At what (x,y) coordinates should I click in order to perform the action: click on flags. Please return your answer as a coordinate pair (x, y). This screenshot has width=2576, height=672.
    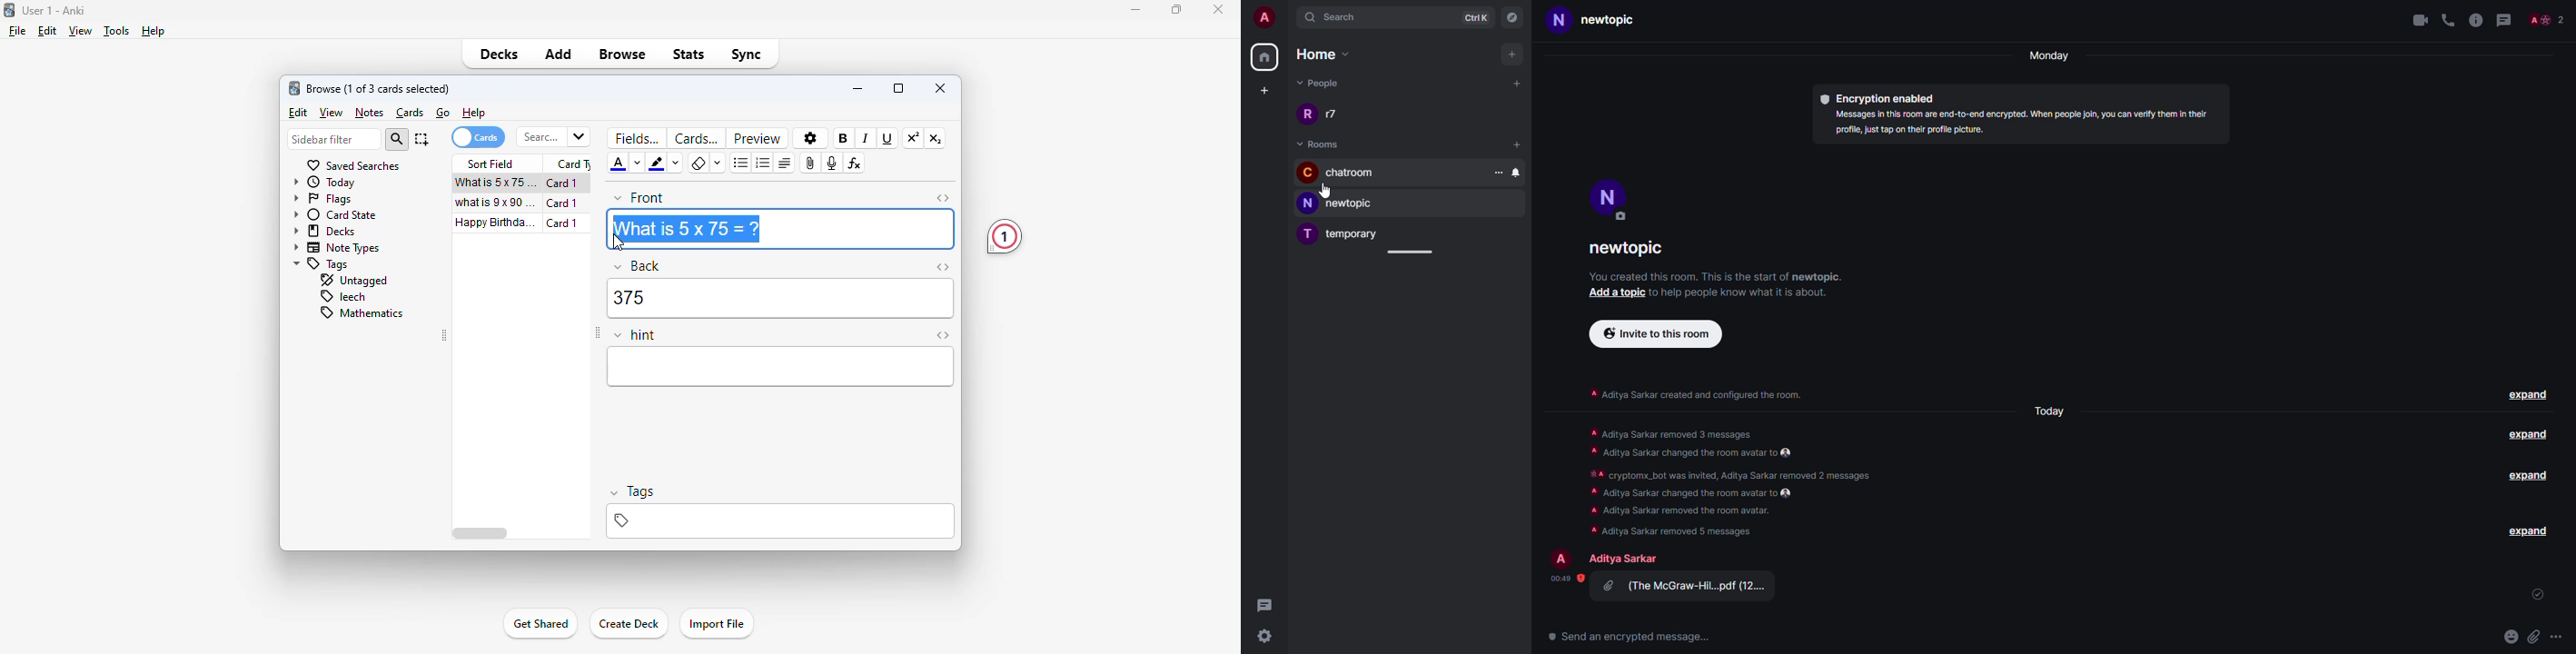
    Looking at the image, I should click on (322, 199).